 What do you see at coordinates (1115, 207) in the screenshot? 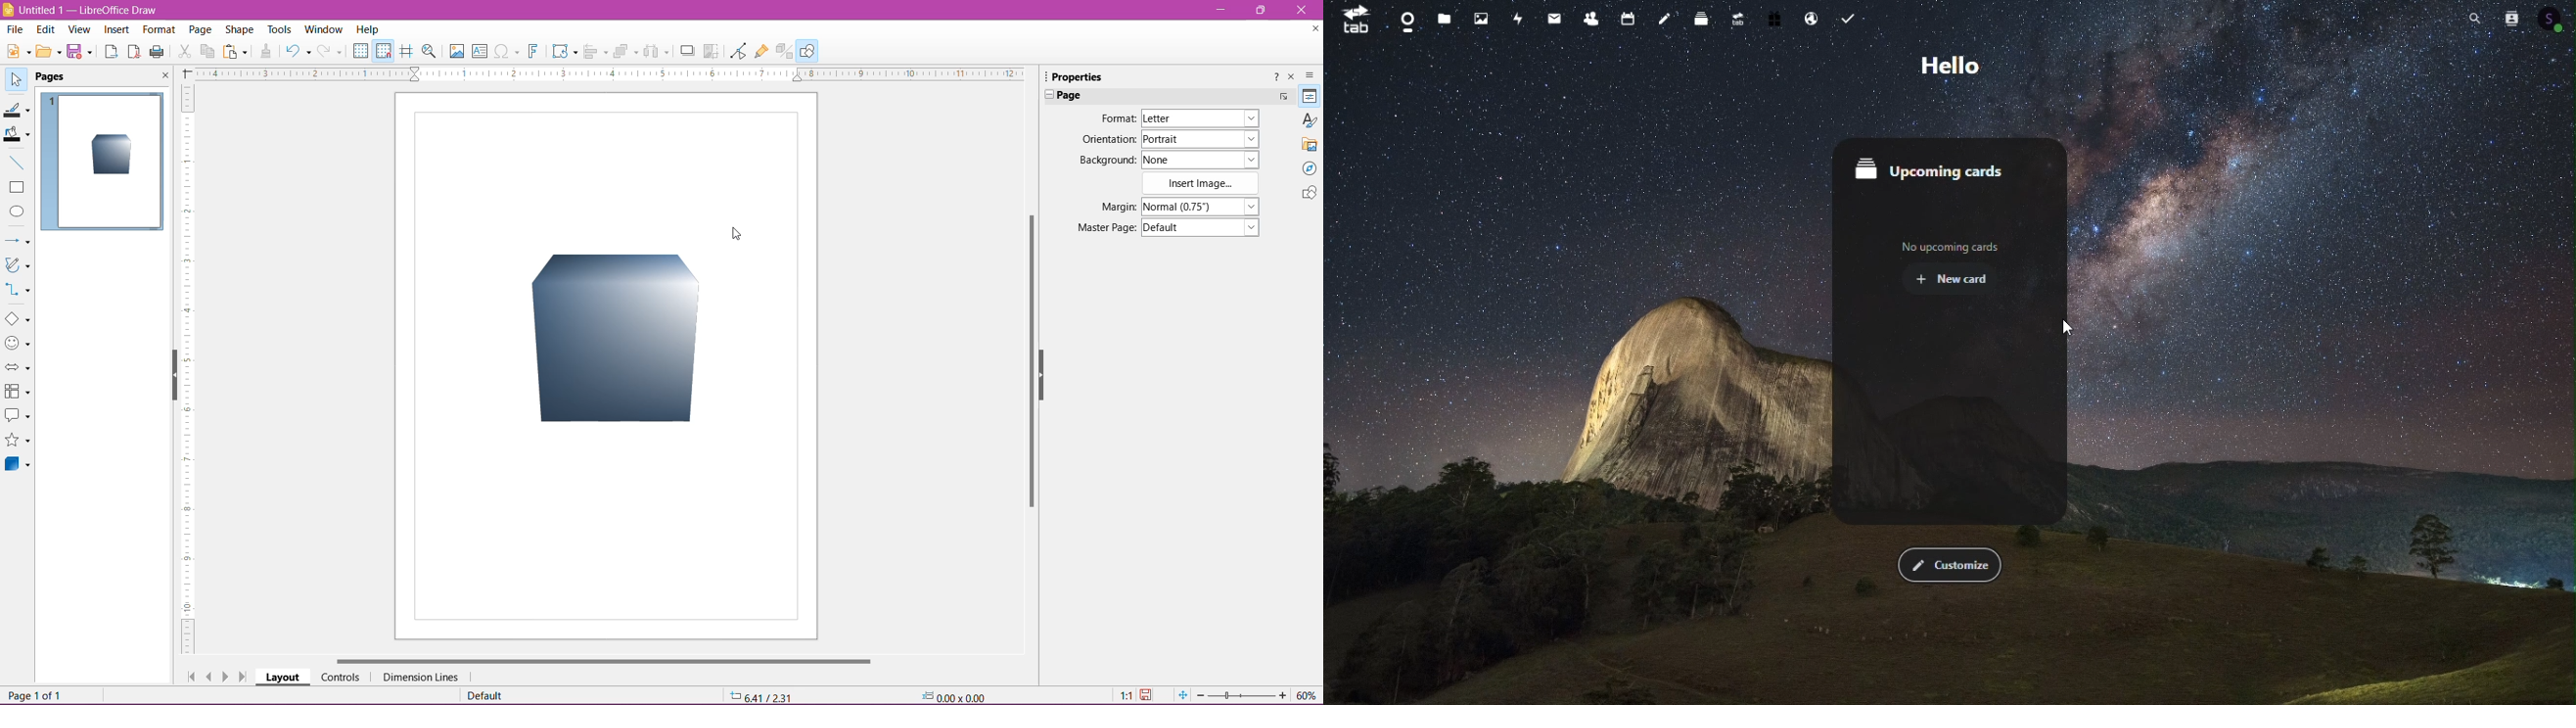
I see `Margin` at bounding box center [1115, 207].